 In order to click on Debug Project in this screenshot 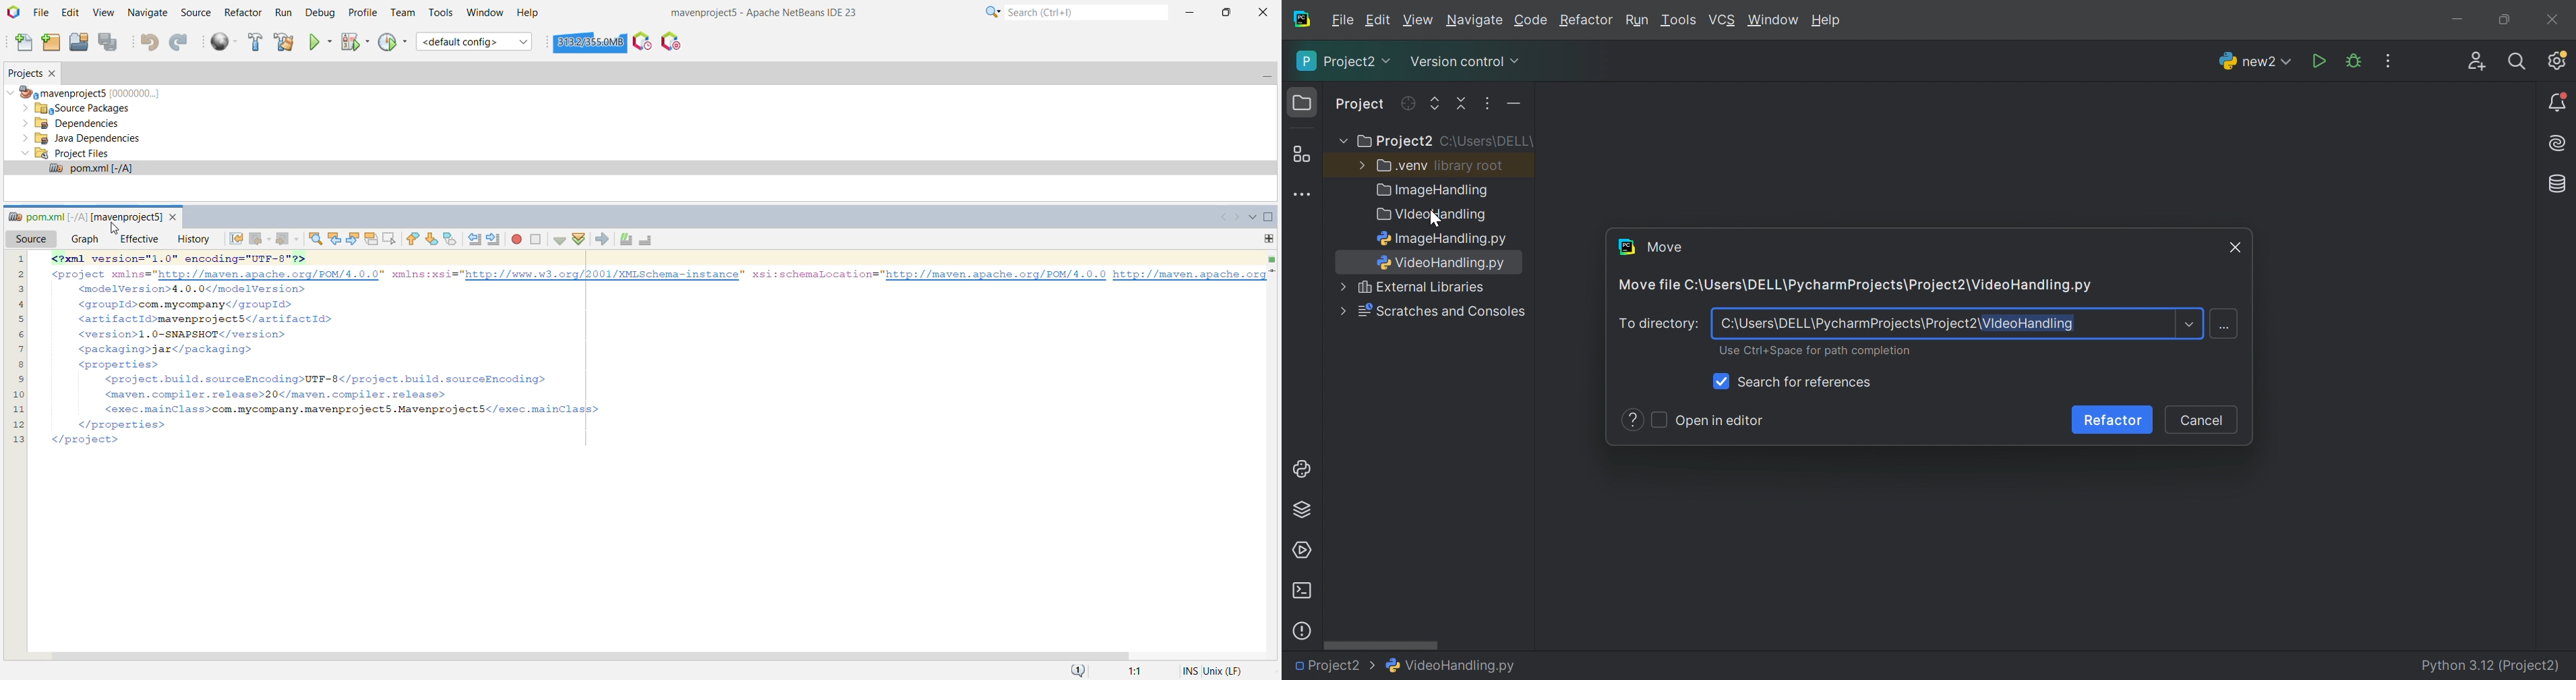, I will do `click(354, 41)`.